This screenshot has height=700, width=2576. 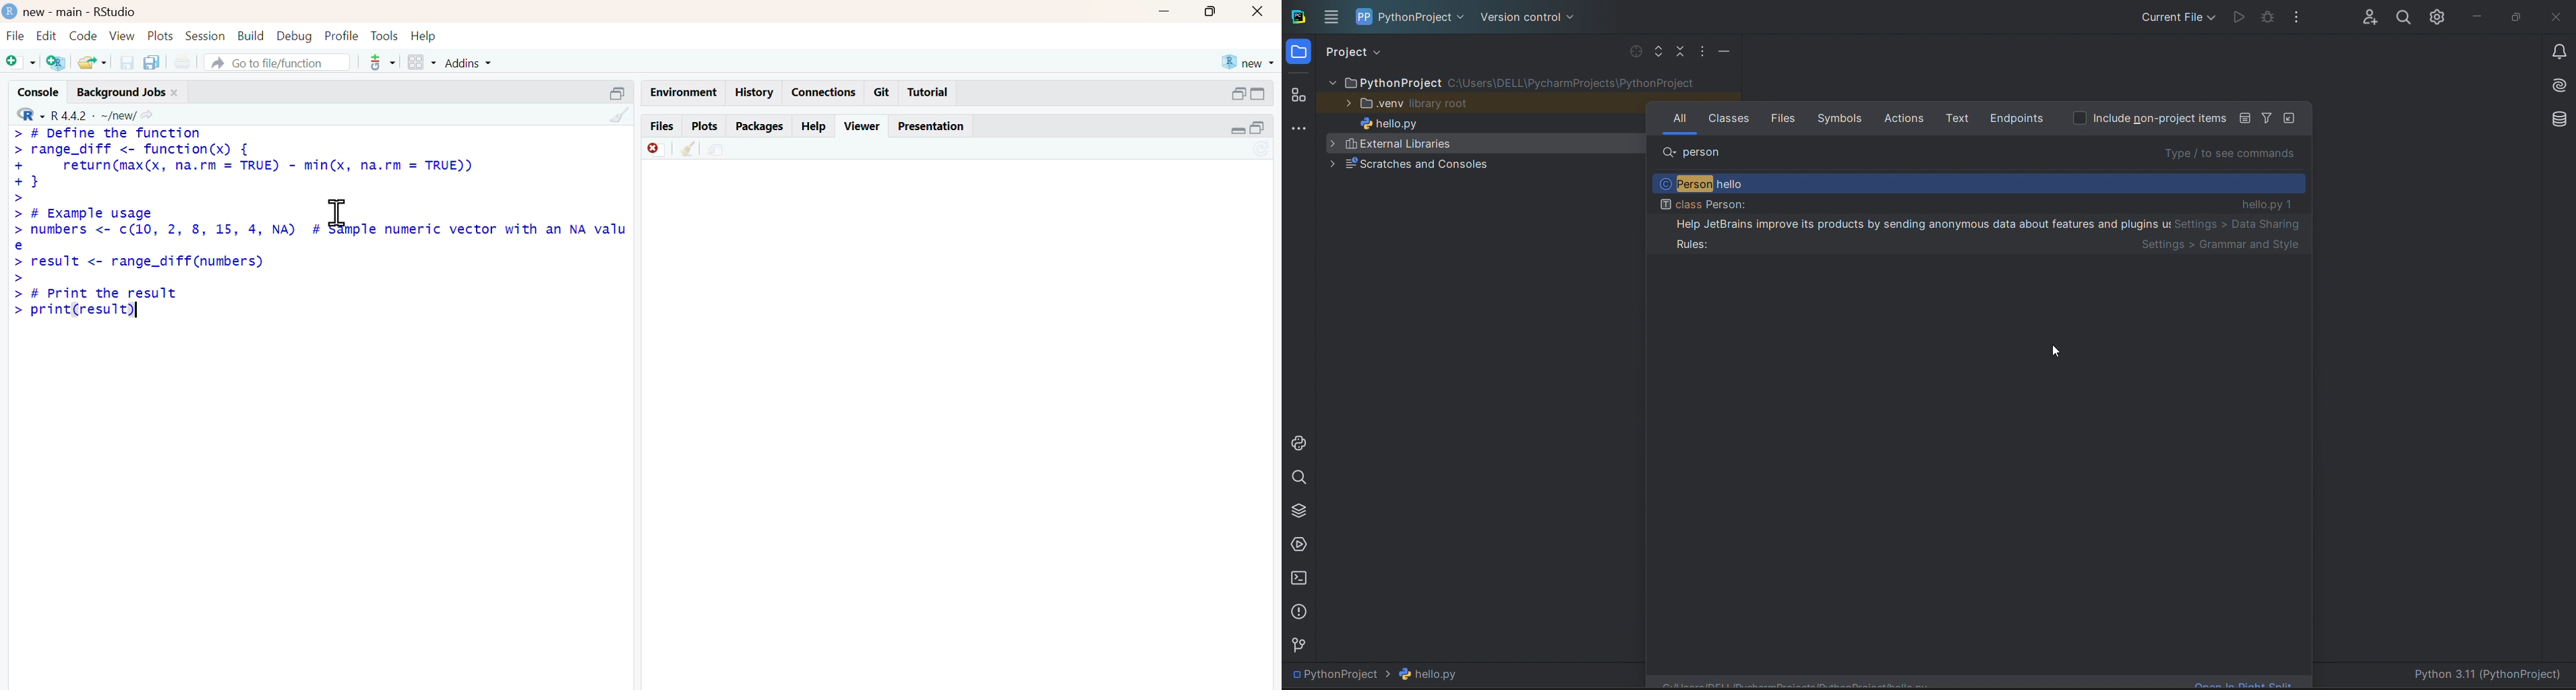 I want to click on background jobs, so click(x=122, y=94).